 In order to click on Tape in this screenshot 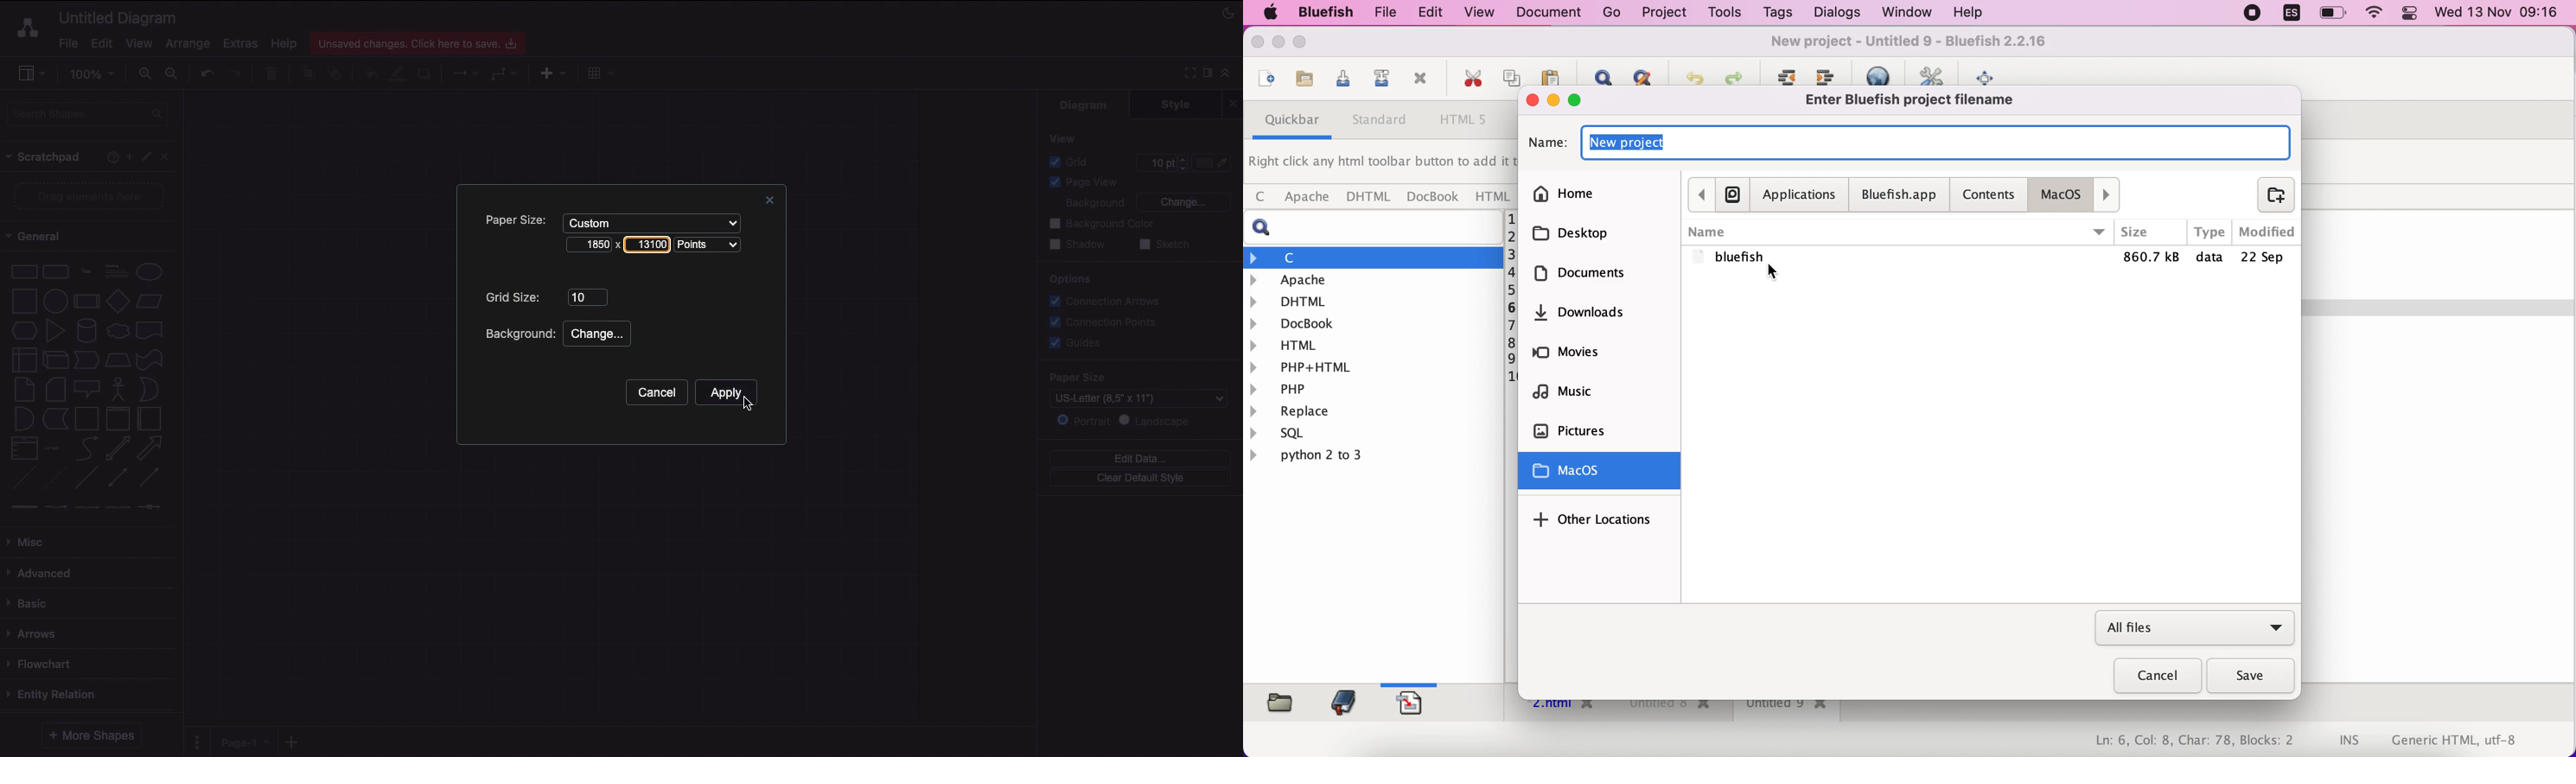, I will do `click(152, 359)`.